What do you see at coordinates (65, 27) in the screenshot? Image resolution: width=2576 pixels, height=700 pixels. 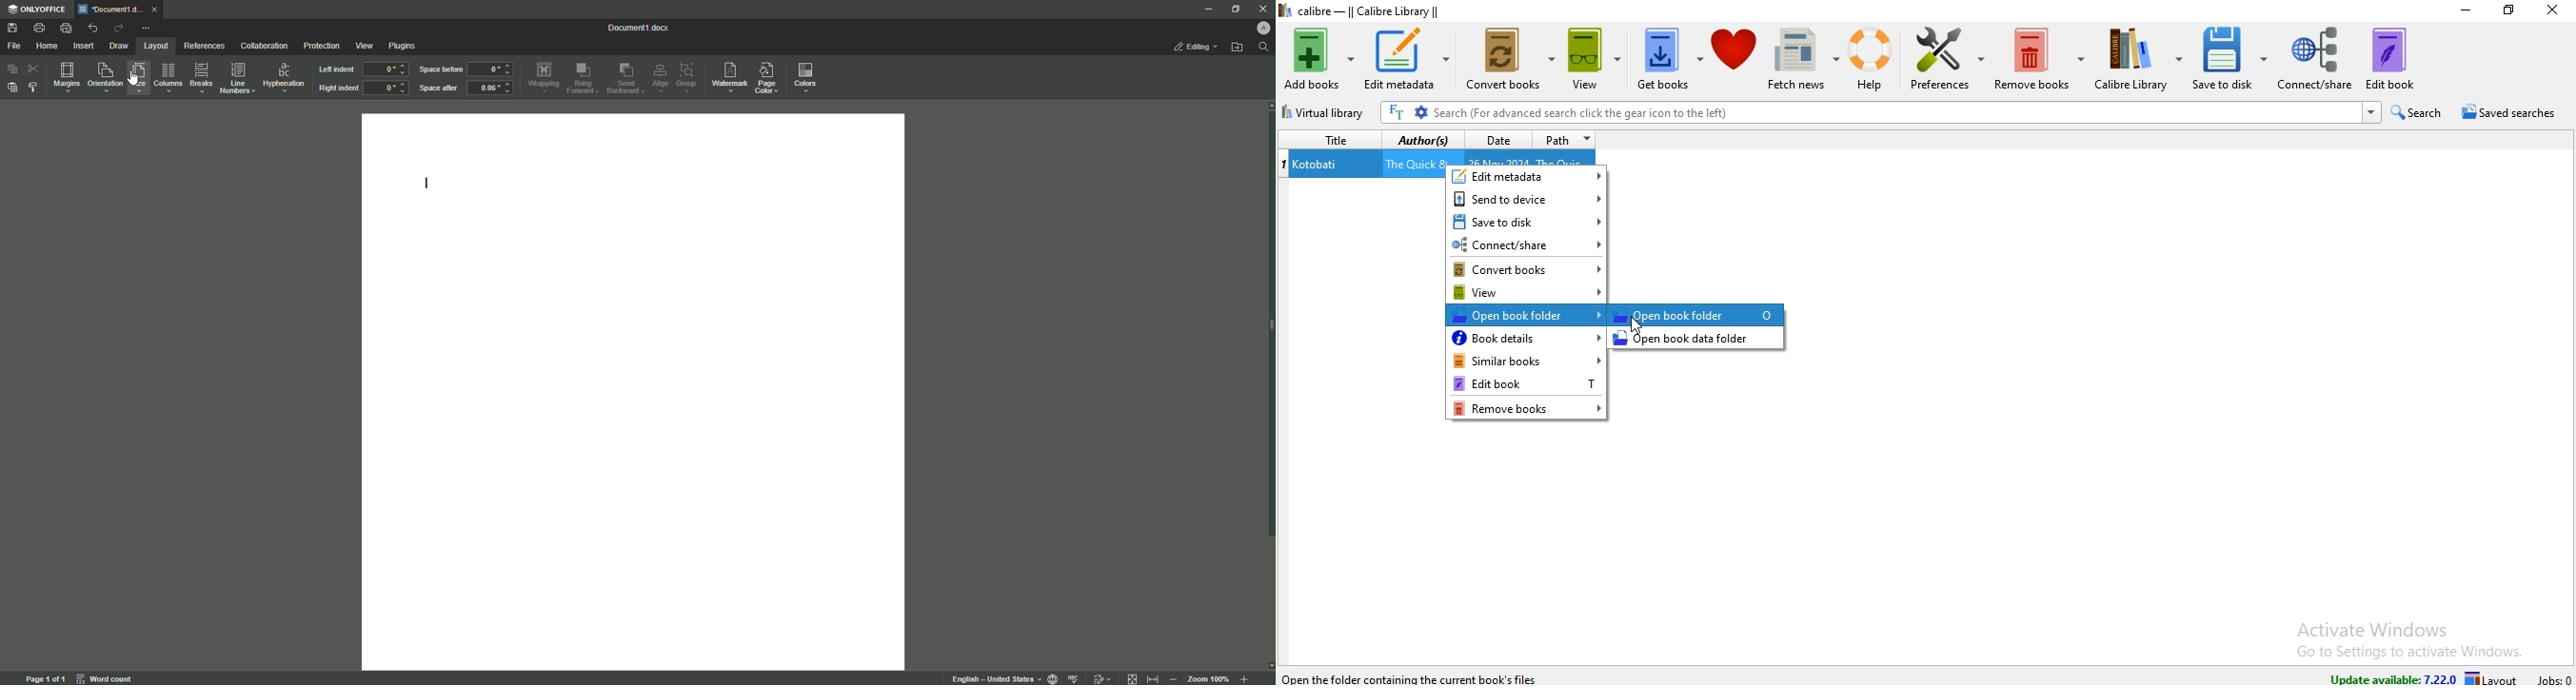 I see `Quick print` at bounding box center [65, 27].